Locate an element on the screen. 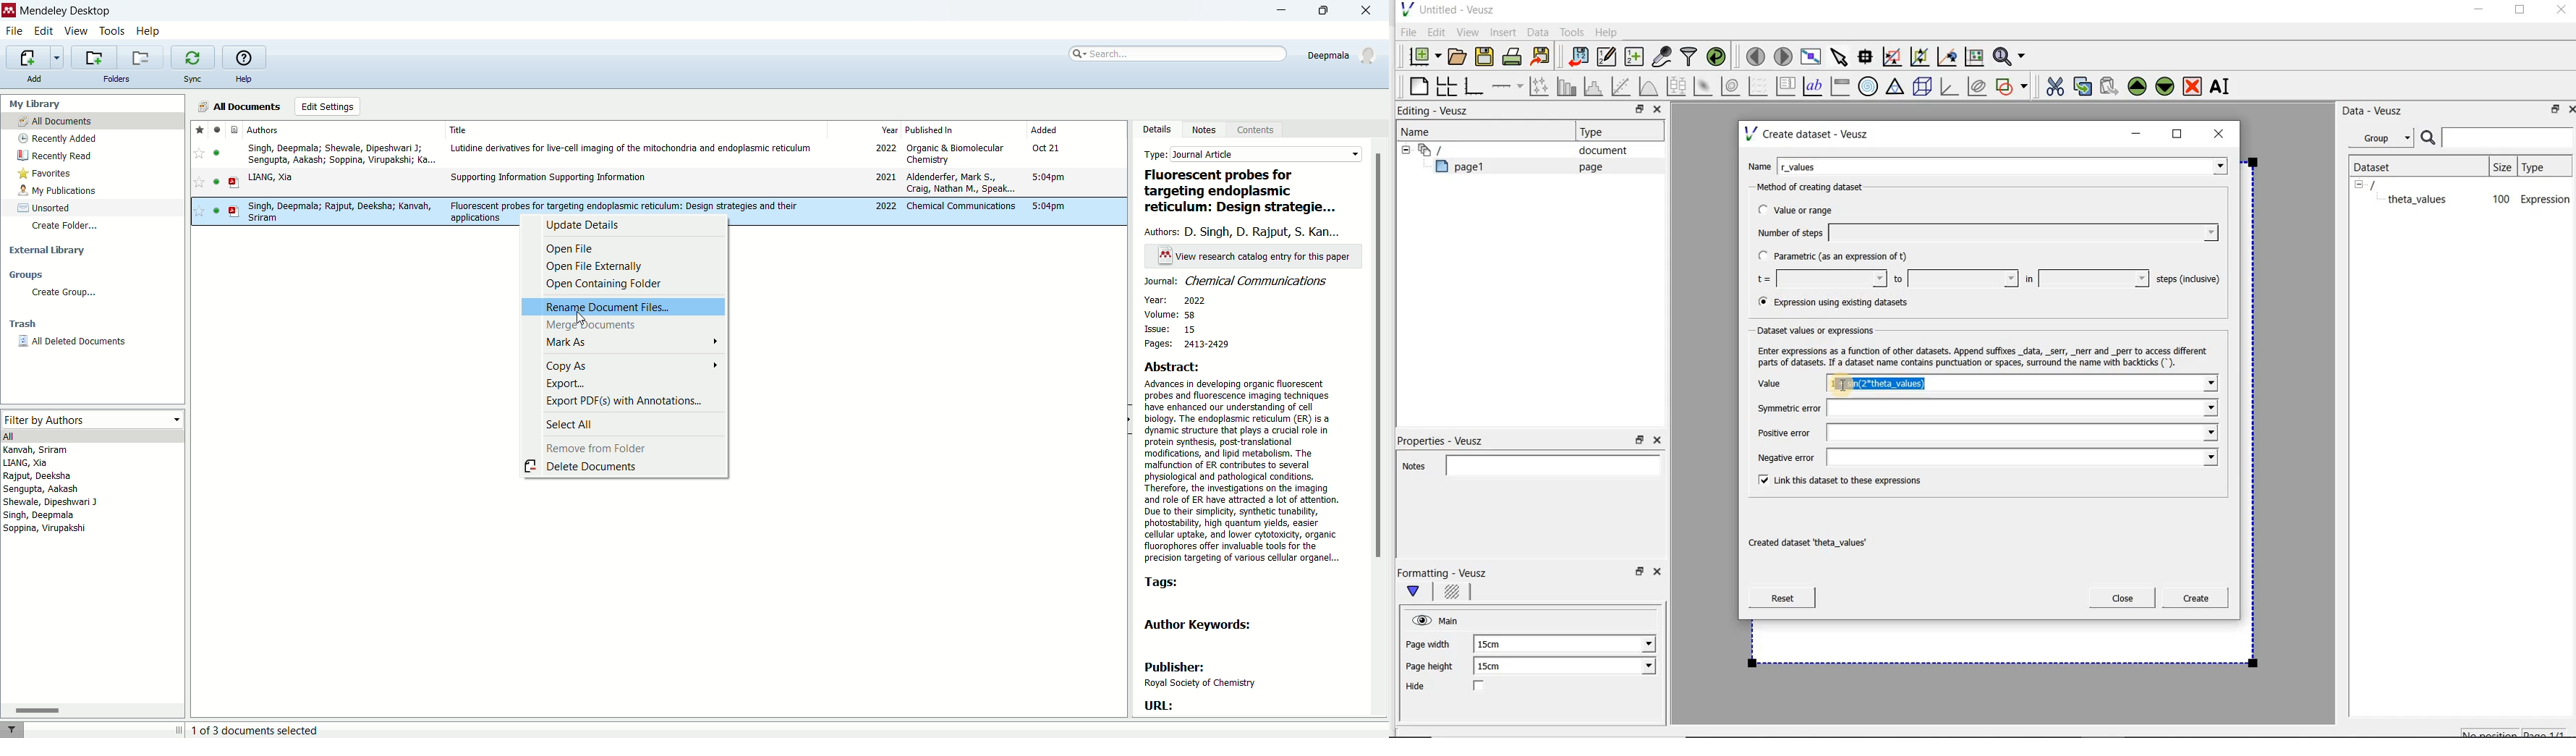 The image size is (2576, 756). external library is located at coordinates (44, 250).